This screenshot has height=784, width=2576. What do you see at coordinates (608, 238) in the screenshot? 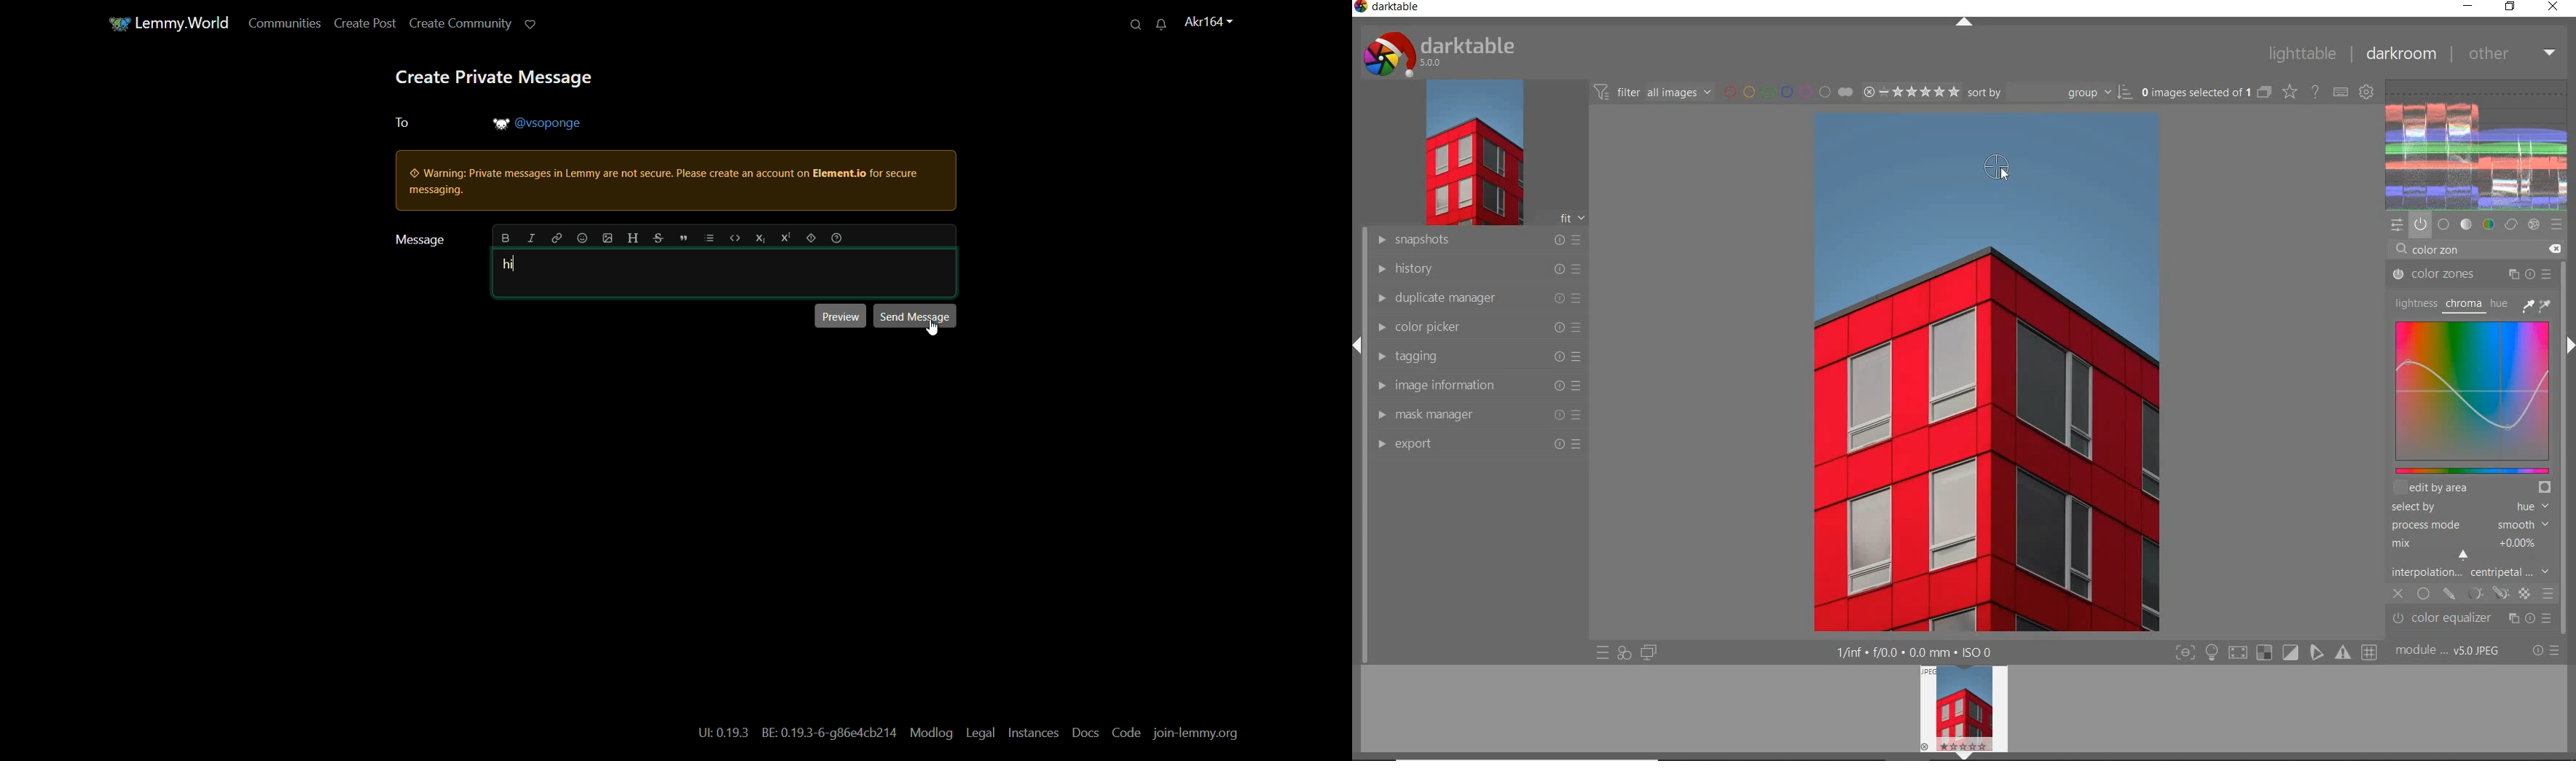
I see `add image` at bounding box center [608, 238].